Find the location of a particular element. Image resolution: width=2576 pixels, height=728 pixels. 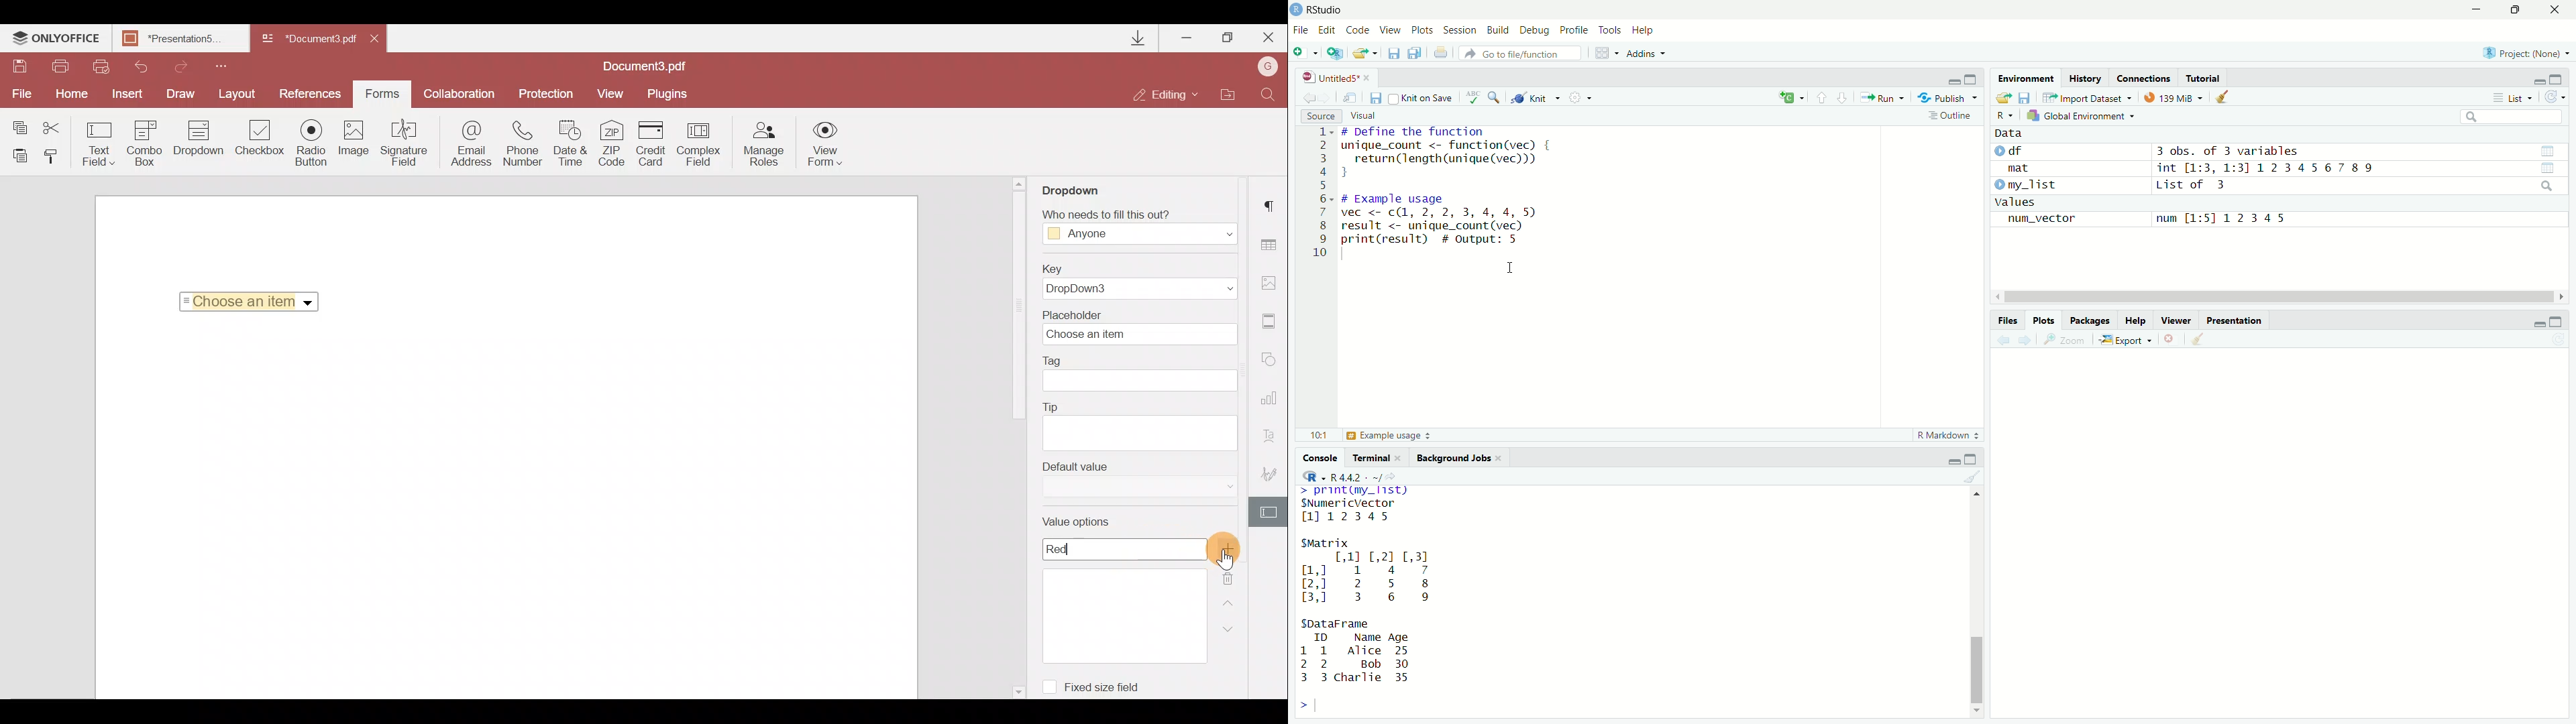

Collaboration is located at coordinates (460, 92).